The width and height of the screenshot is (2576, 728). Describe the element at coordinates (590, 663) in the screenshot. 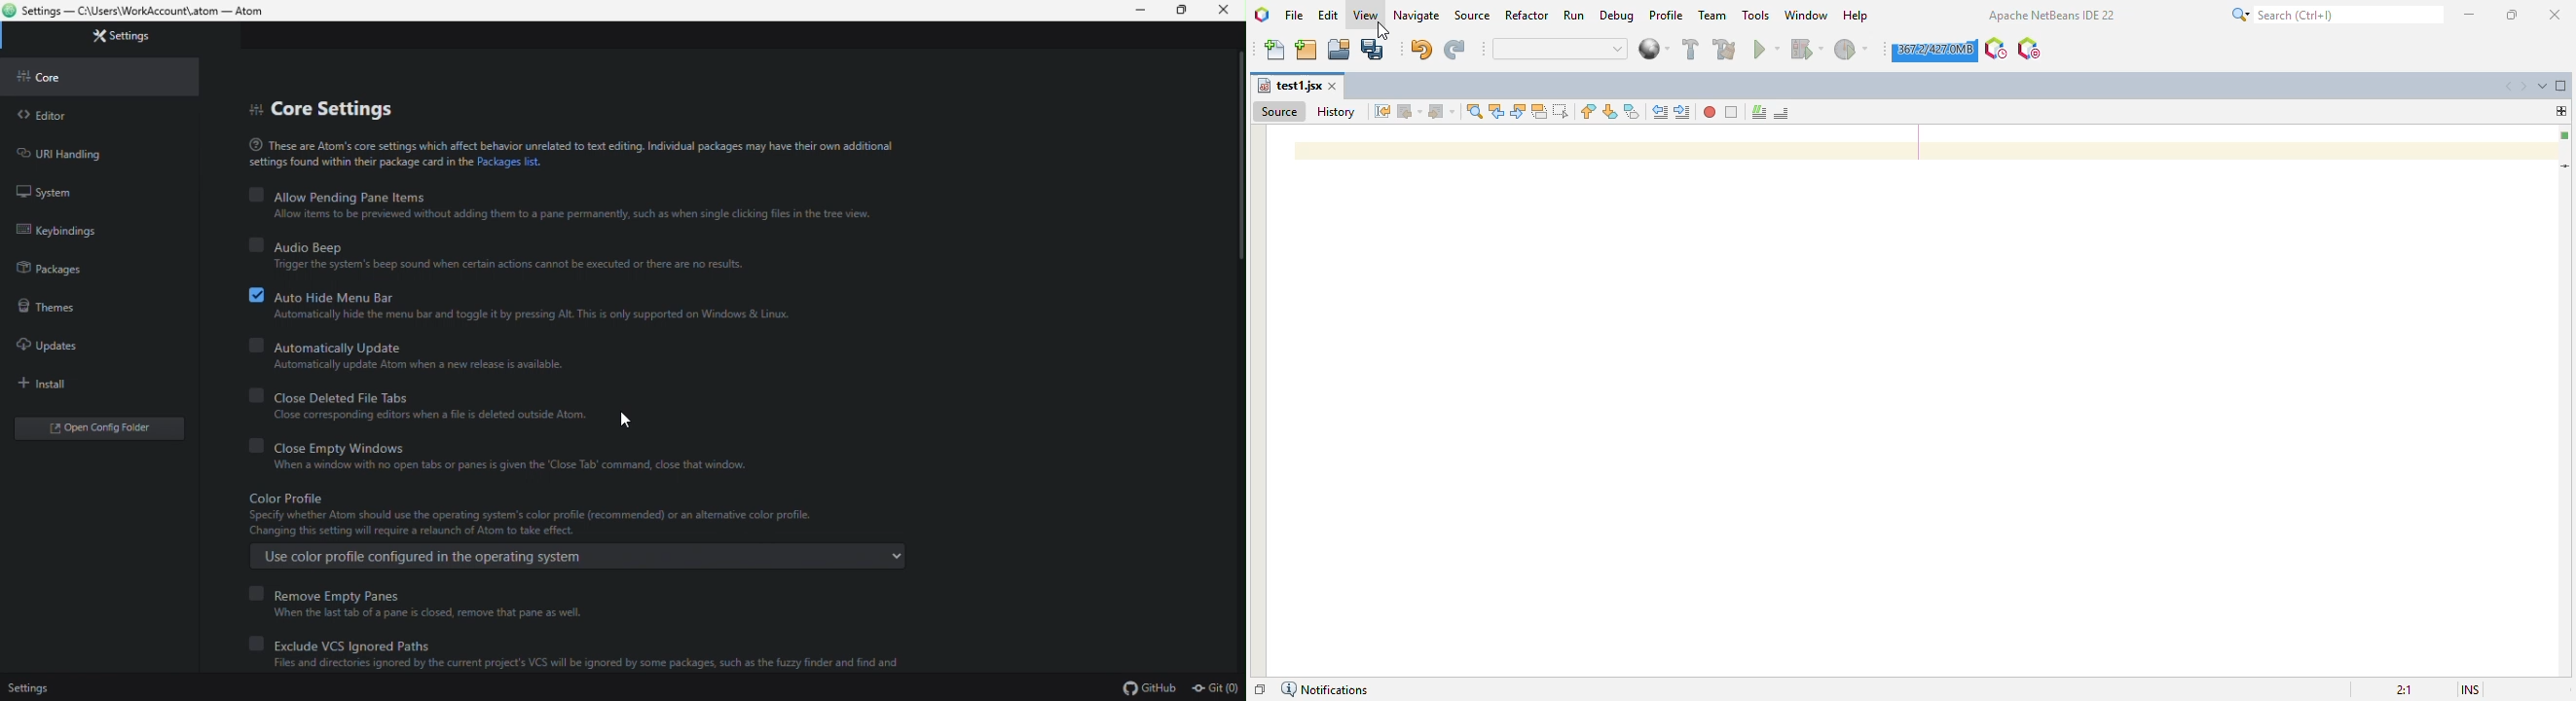

I see `Files and directories ignored by the current project's VCS will be ignored by some packages, such as the fuzzy finder and find and` at that location.